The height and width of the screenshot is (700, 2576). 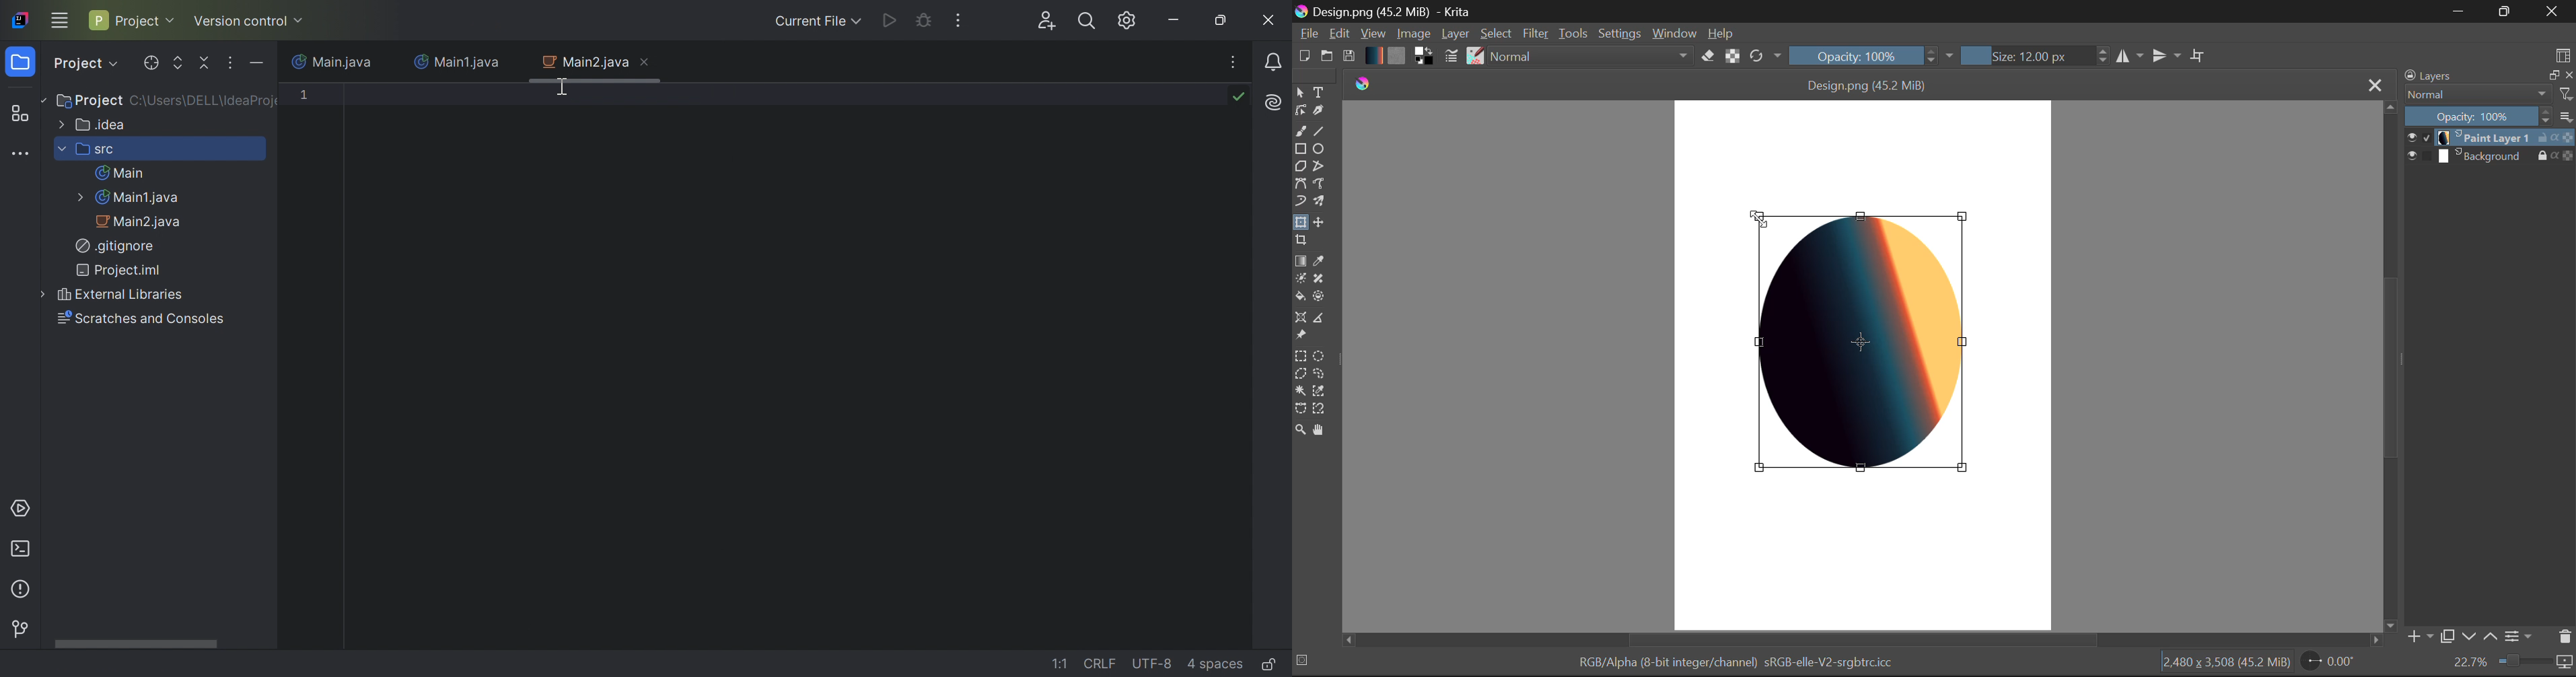 I want to click on Options, so click(x=231, y=63).